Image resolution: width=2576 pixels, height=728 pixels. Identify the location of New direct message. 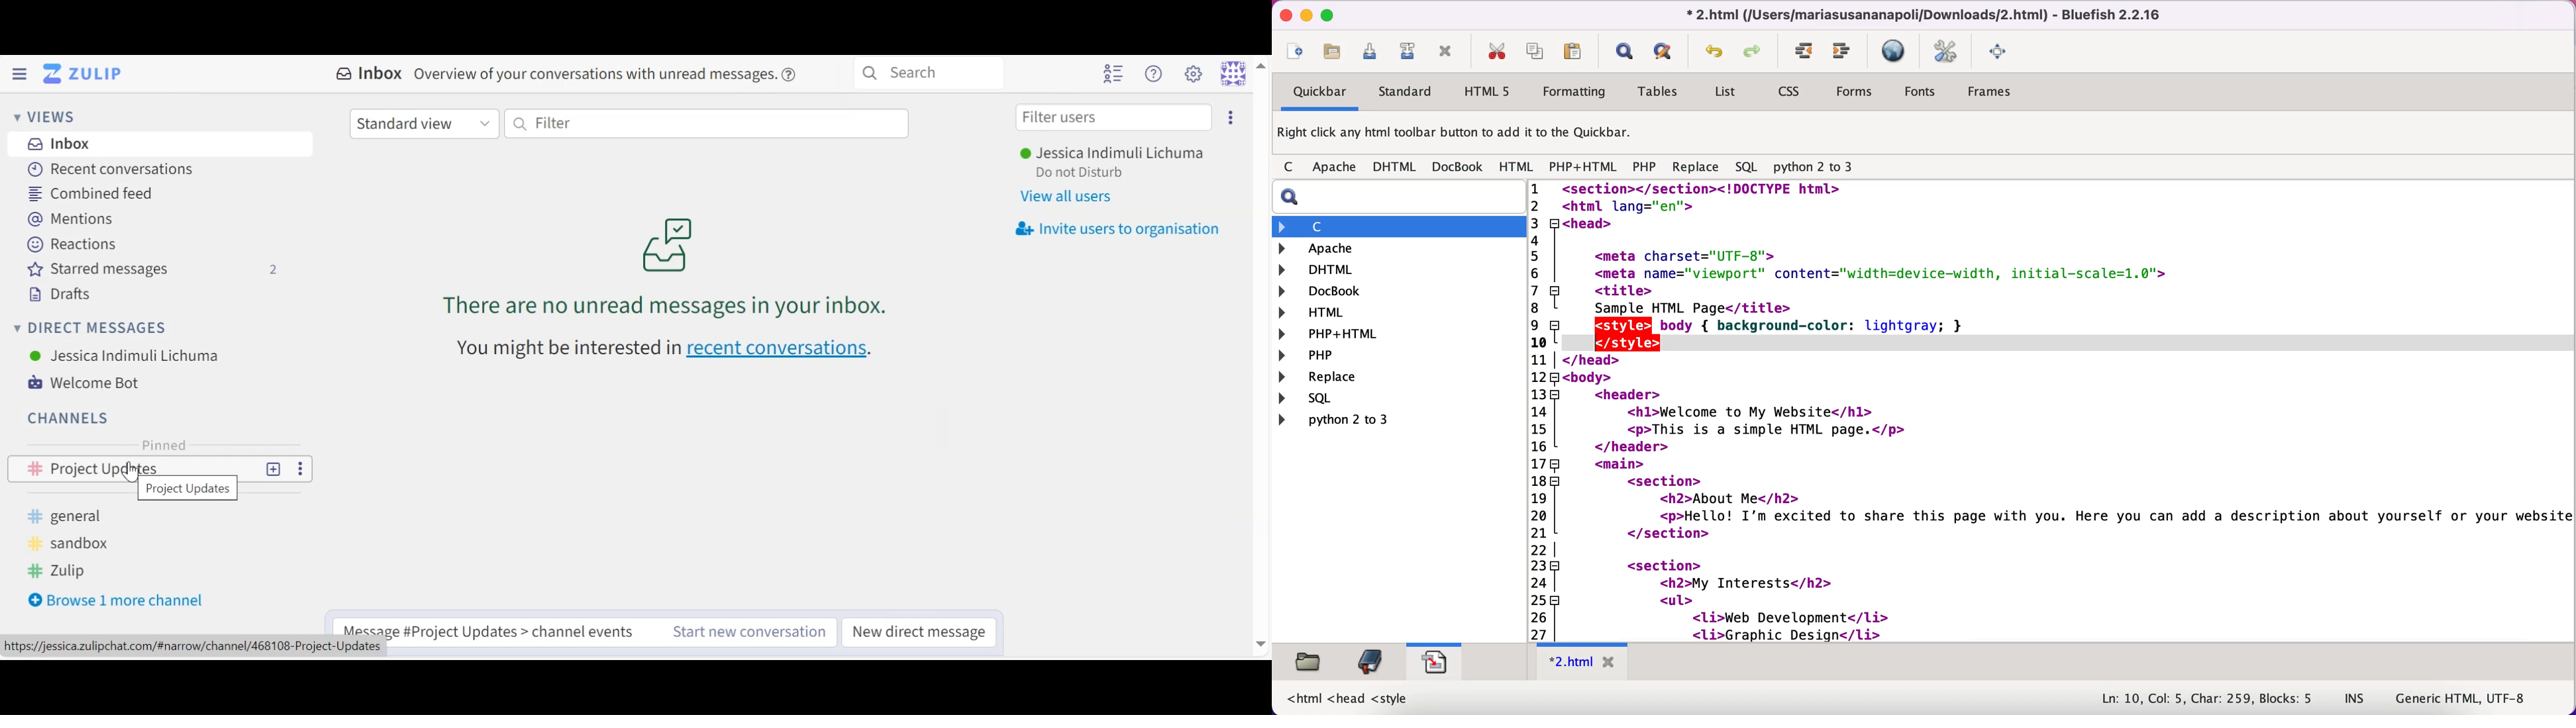
(921, 633).